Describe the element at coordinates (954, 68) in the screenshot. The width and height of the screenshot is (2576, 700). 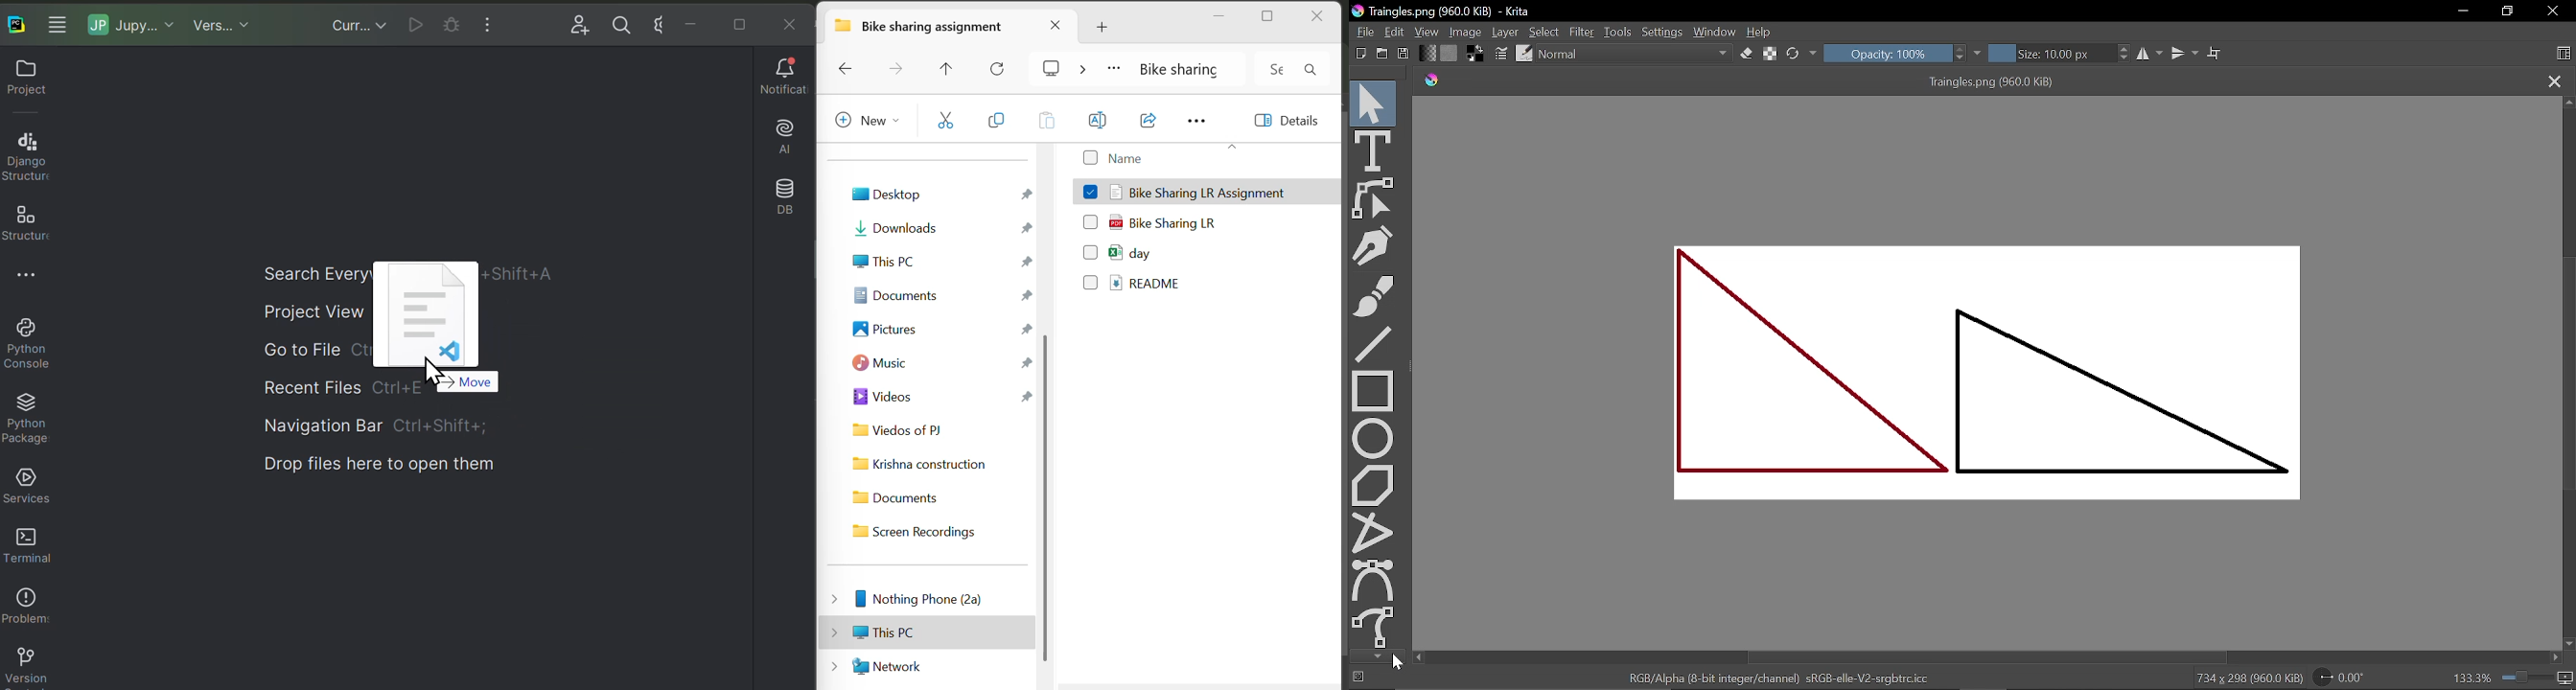
I see `Move up` at that location.